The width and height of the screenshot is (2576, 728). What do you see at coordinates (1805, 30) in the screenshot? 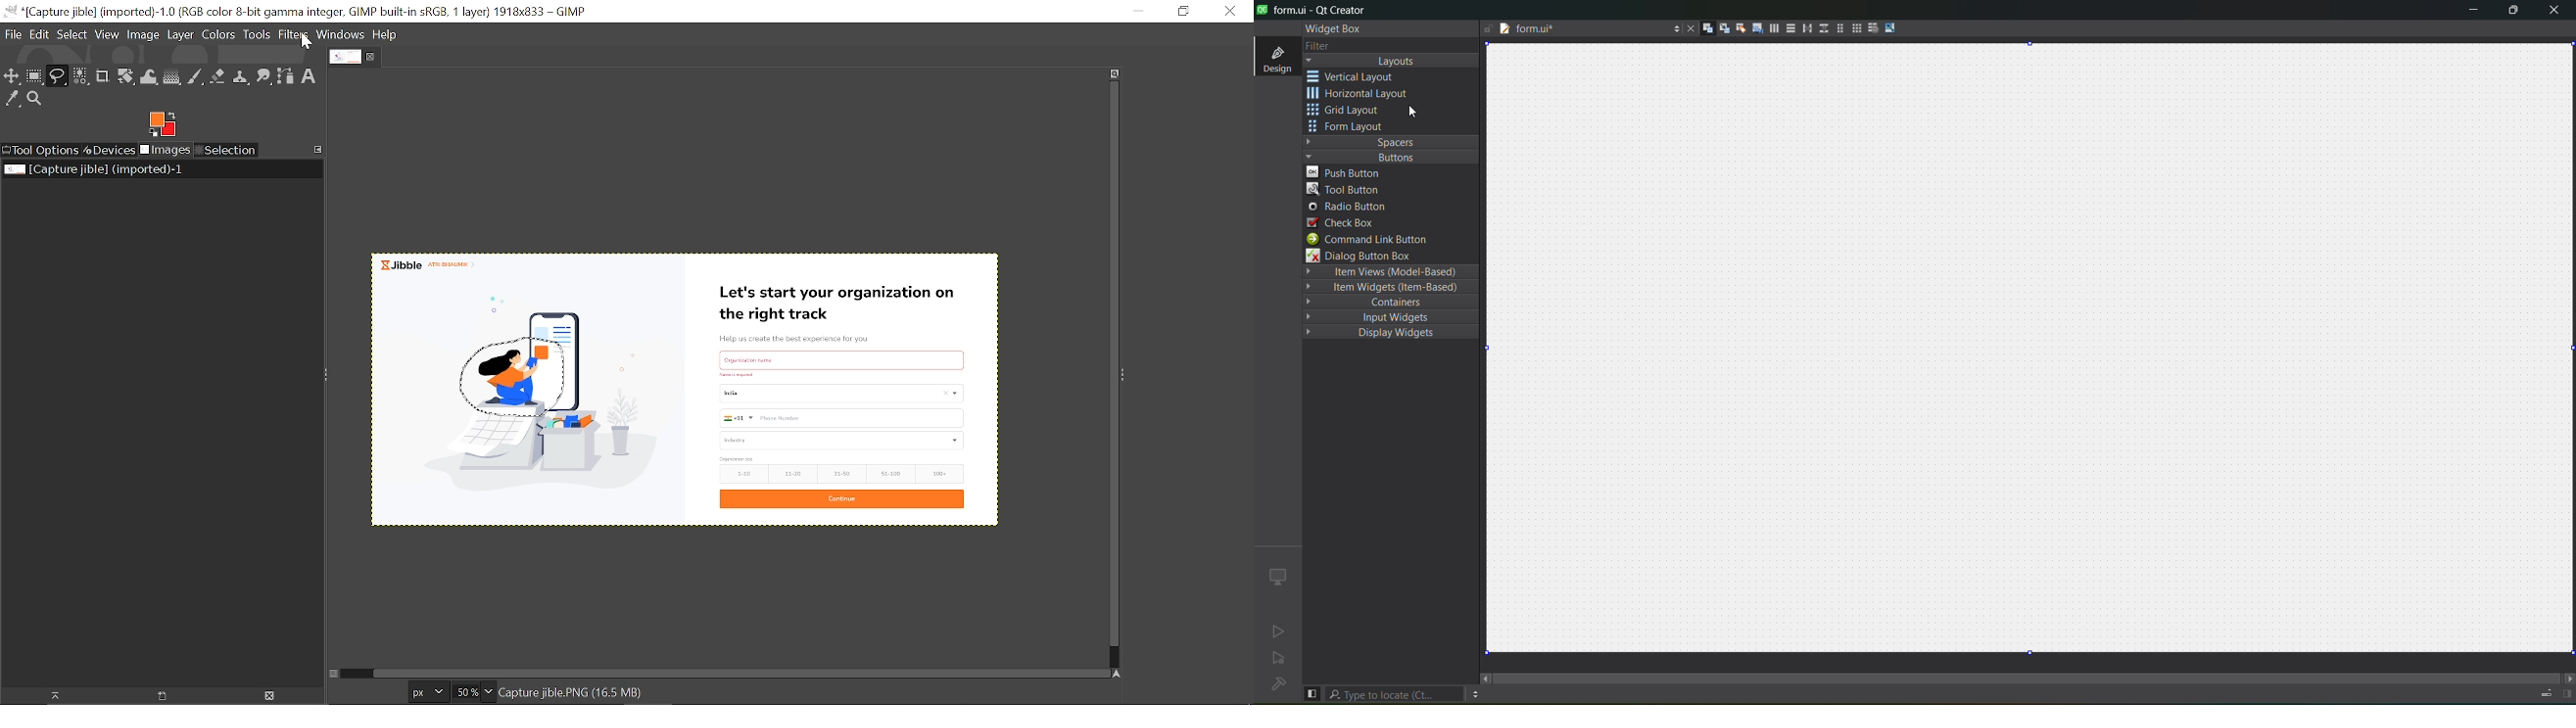
I see `horizontal splitter` at bounding box center [1805, 30].